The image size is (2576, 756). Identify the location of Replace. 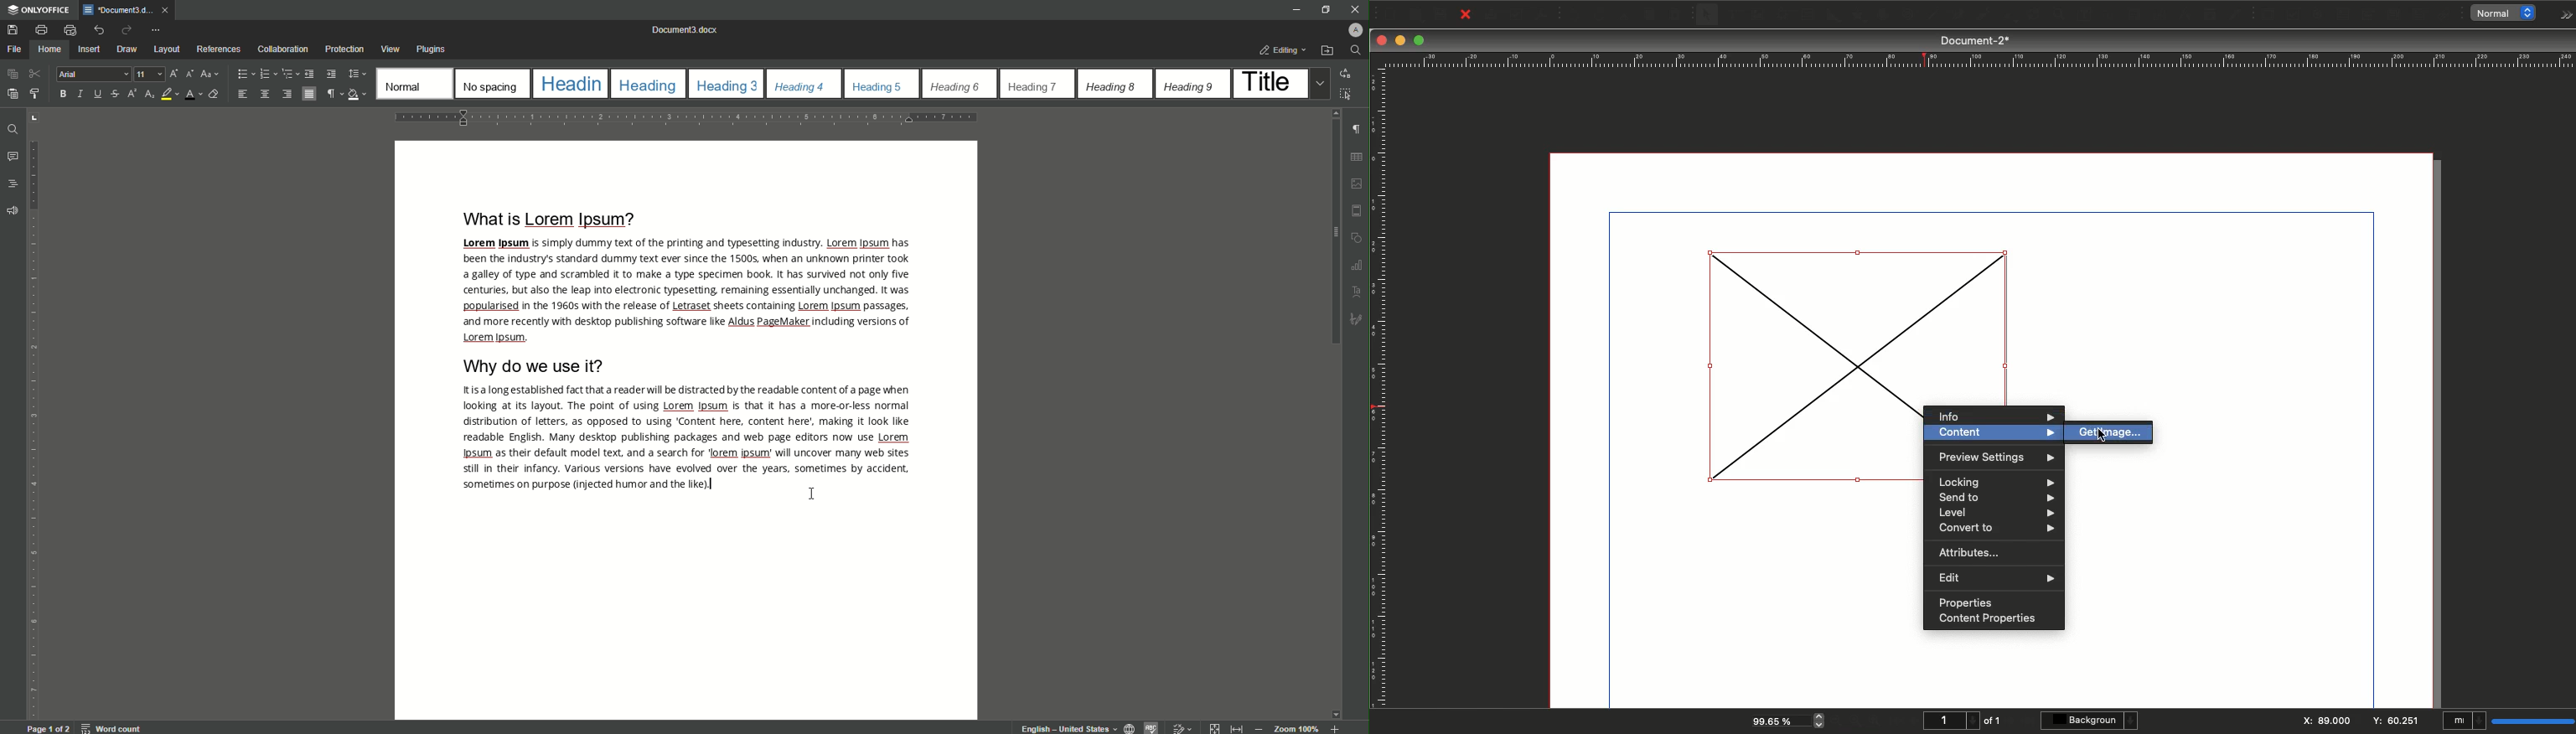
(1348, 73).